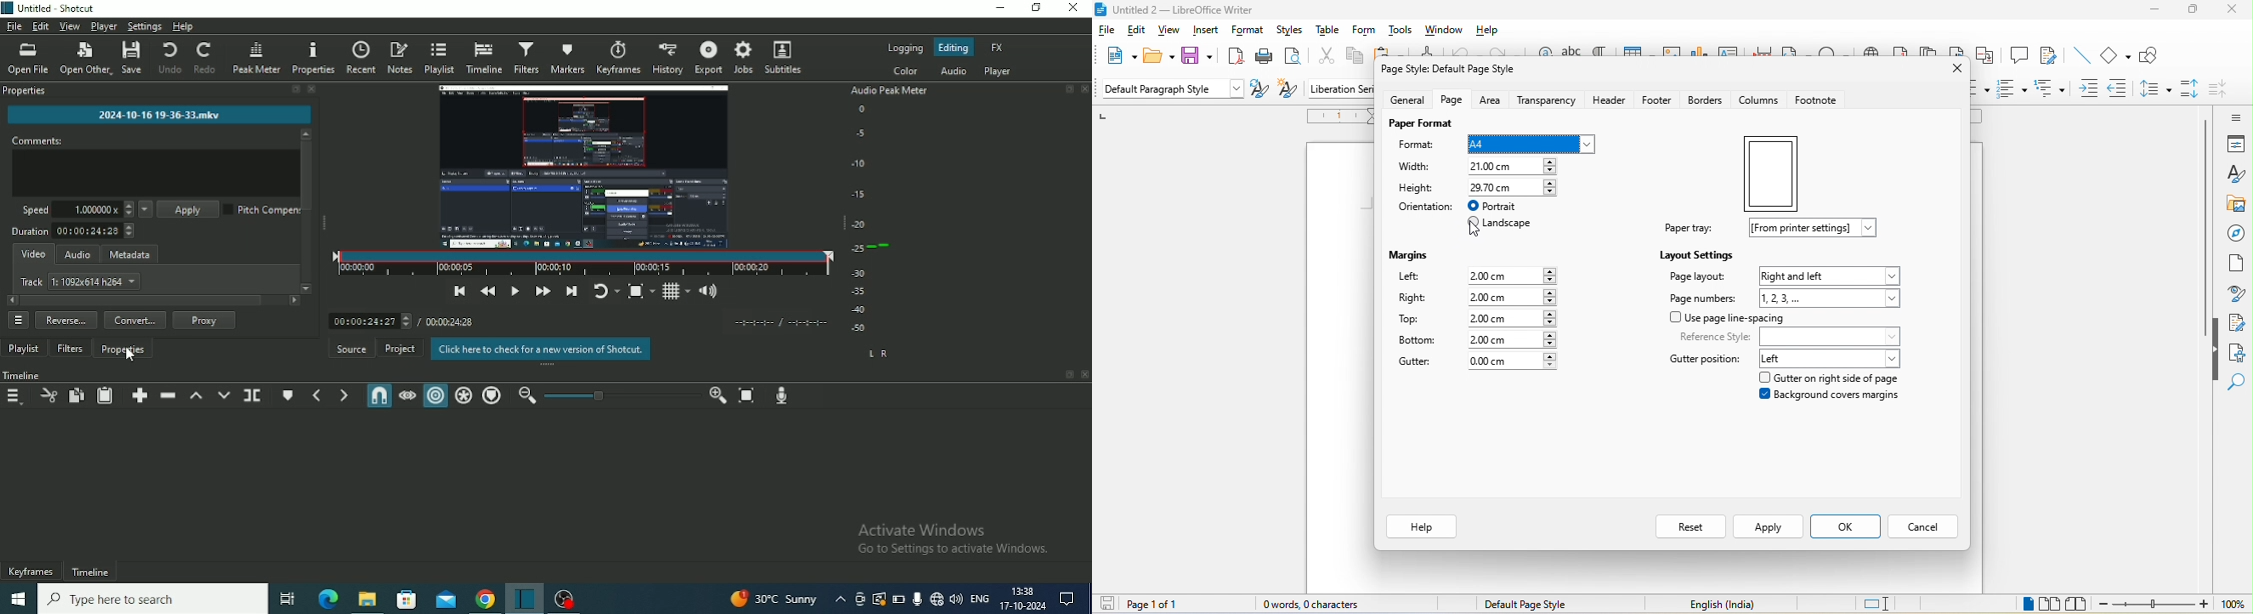 This screenshot has height=616, width=2268. Describe the element at coordinates (1659, 100) in the screenshot. I see `footer` at that location.